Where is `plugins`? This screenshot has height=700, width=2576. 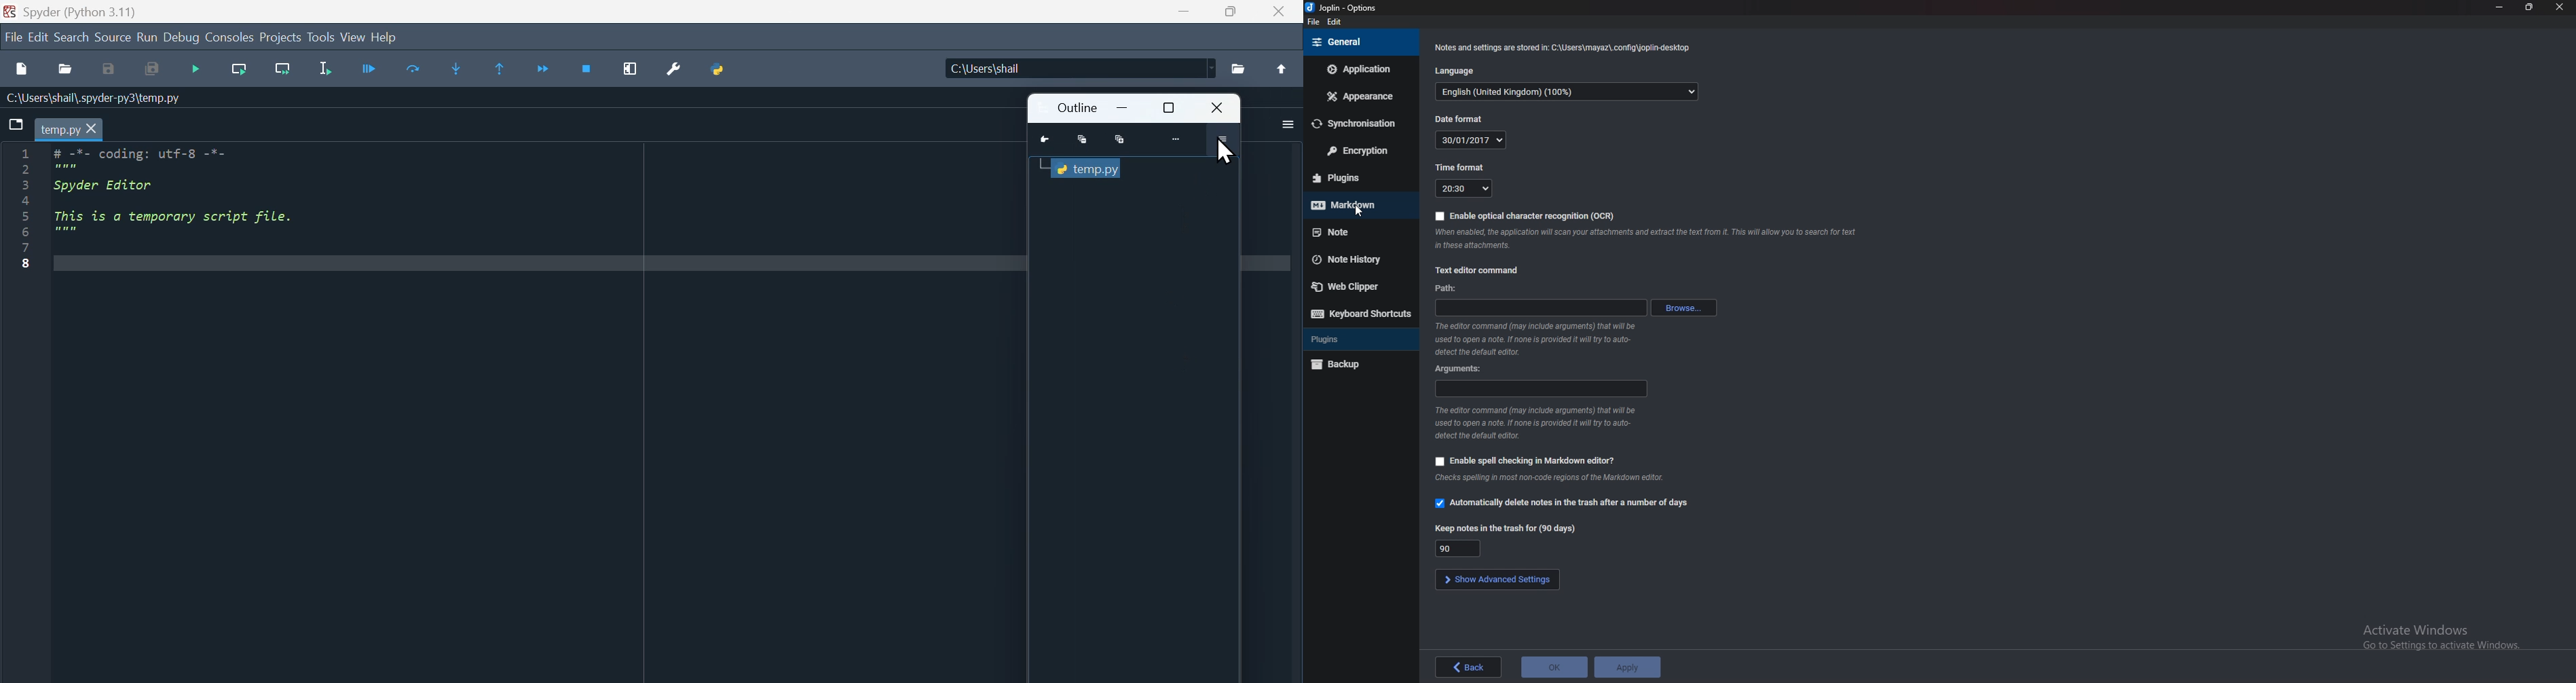
plugins is located at coordinates (1360, 340).